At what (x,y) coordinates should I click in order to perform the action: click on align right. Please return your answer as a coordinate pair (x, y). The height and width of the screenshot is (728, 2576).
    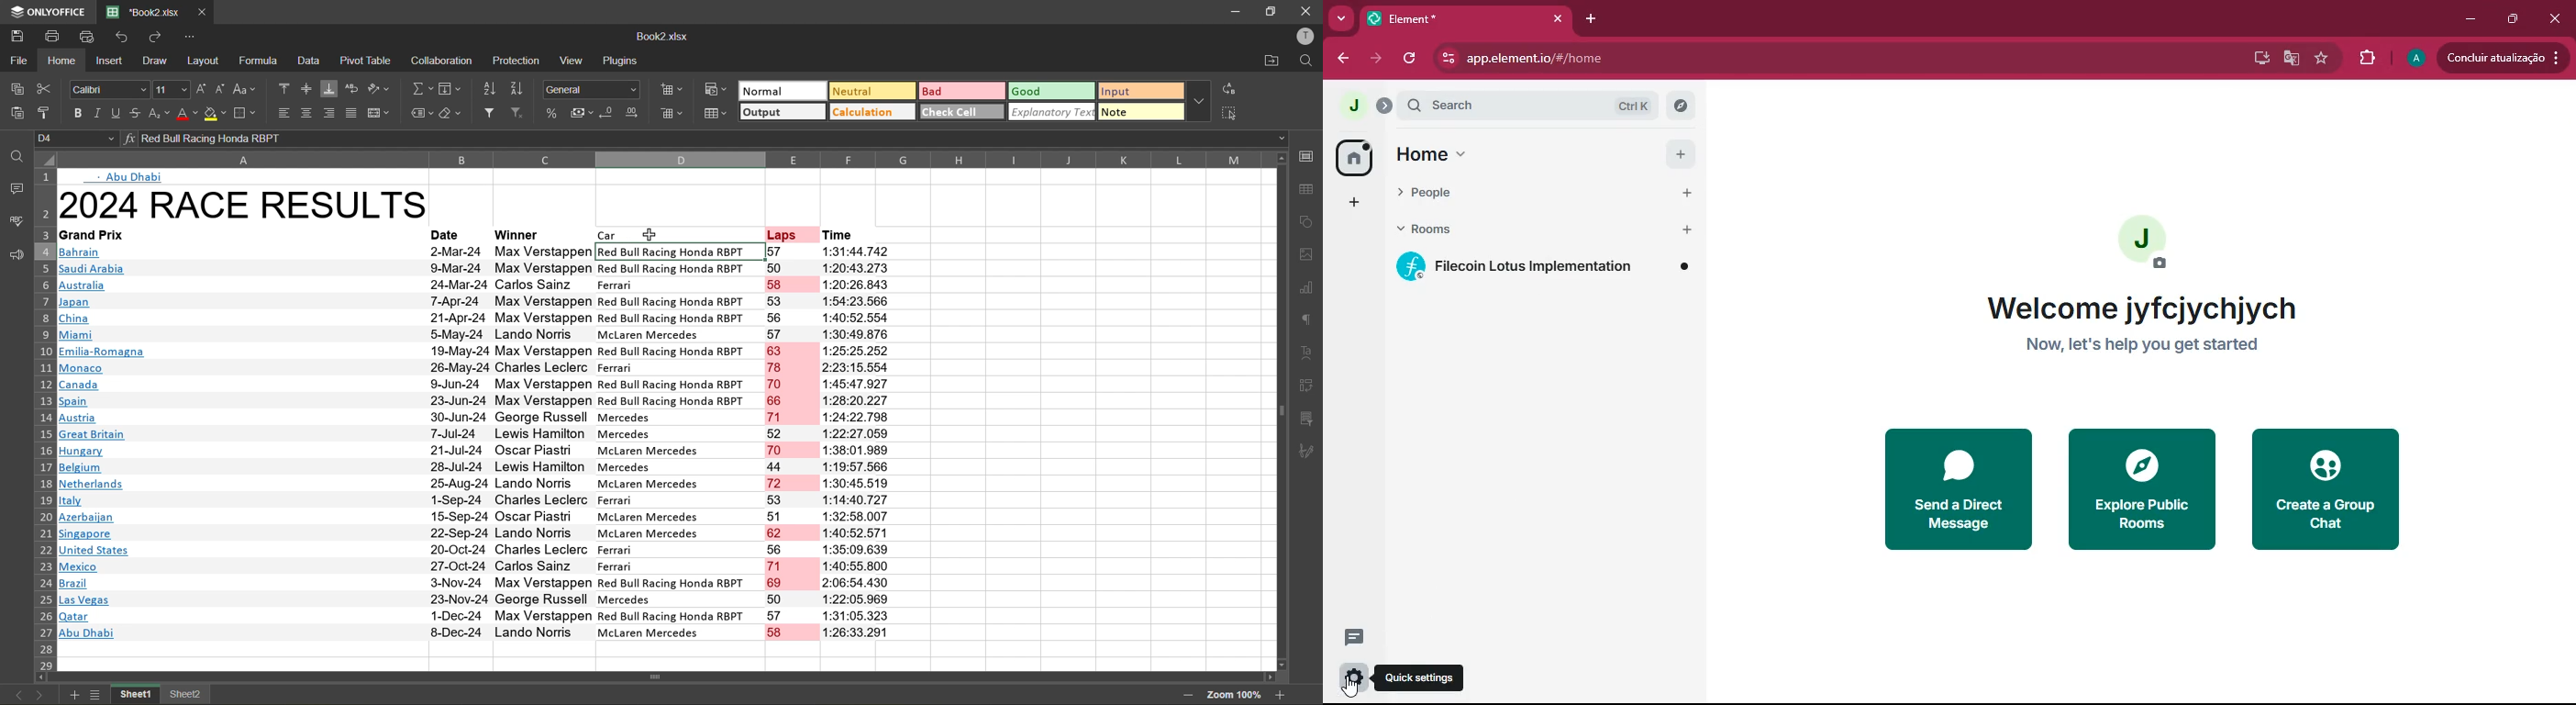
    Looking at the image, I should click on (328, 111).